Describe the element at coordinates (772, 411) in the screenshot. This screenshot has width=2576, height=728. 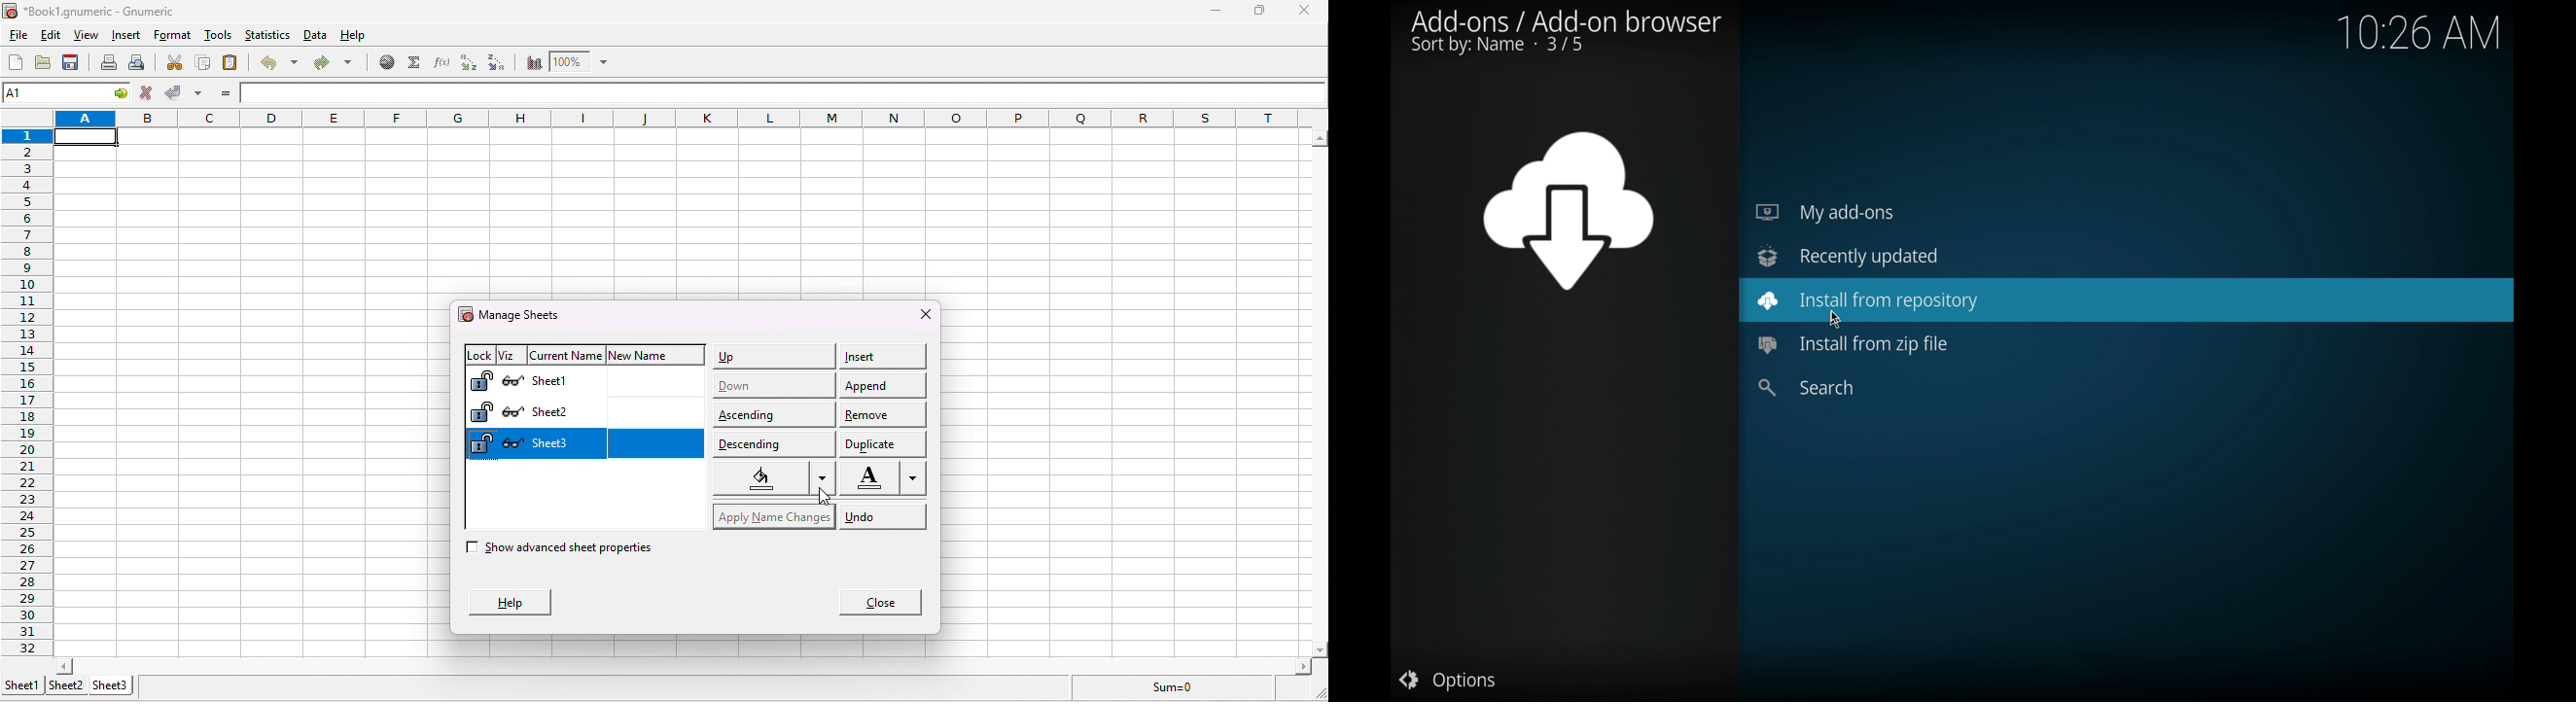
I see `ascending` at that location.